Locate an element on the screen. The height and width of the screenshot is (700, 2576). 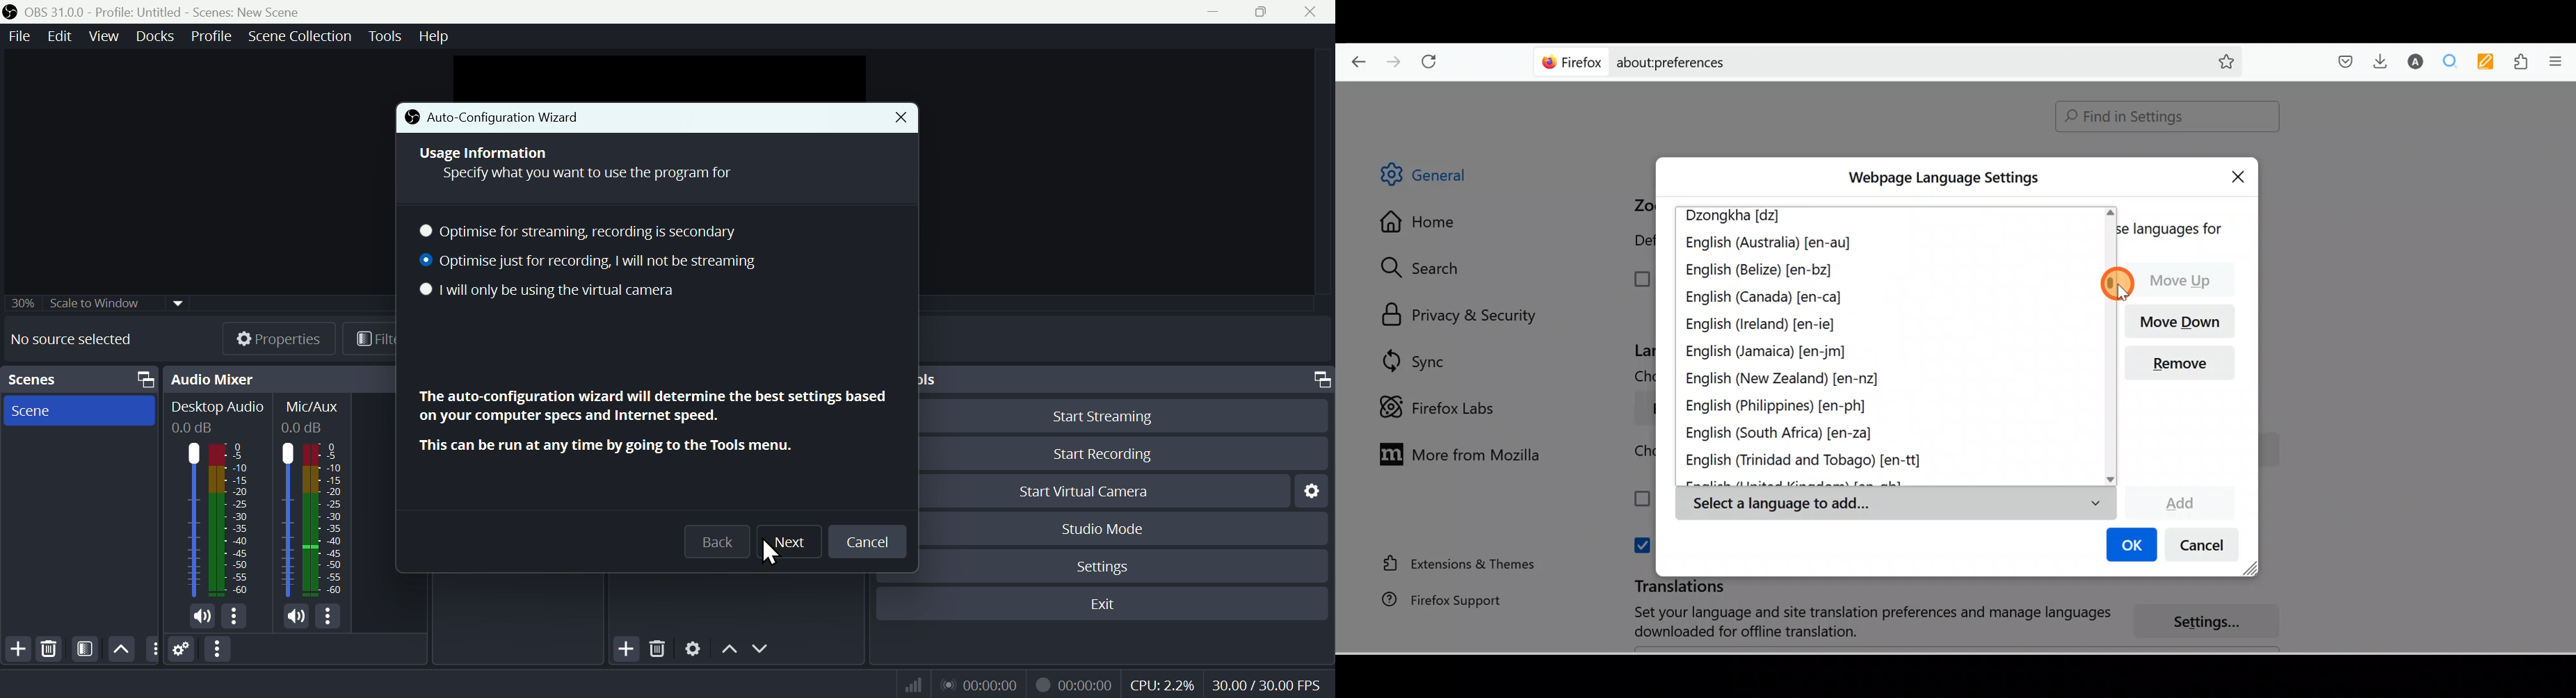
Reload current page is located at coordinates (1434, 59).